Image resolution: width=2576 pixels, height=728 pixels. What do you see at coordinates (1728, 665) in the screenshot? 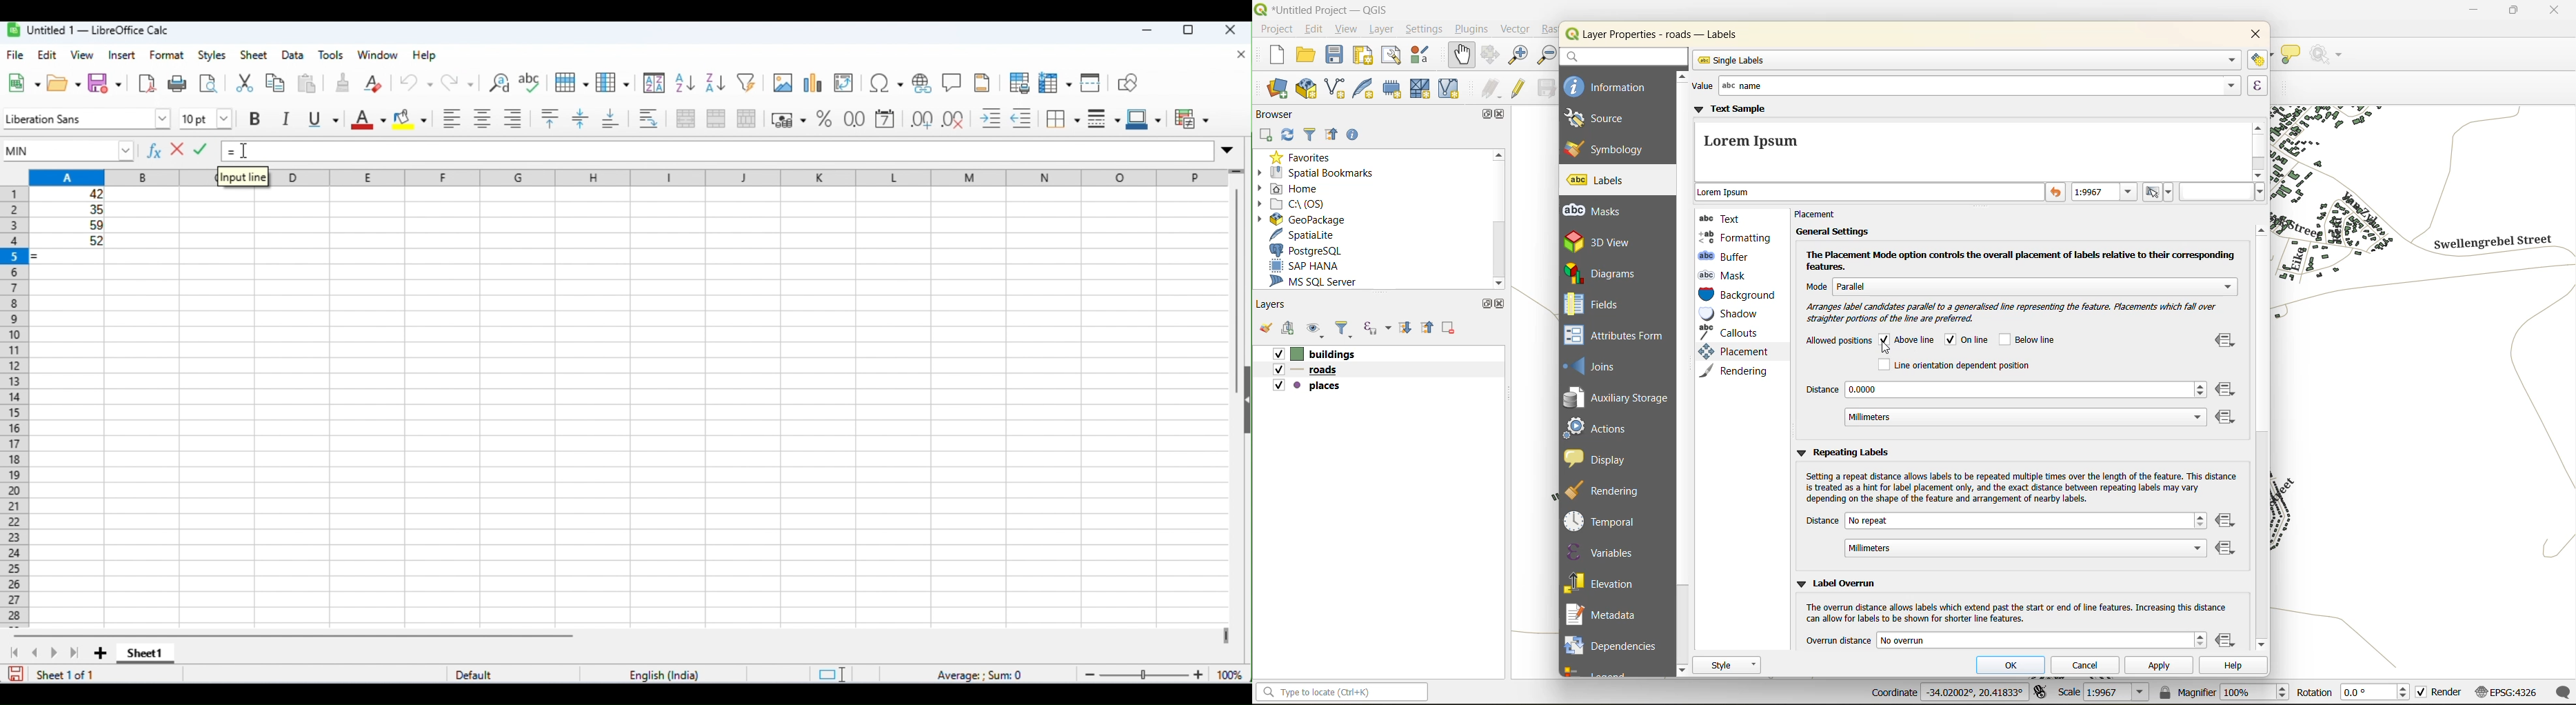
I see `style` at bounding box center [1728, 665].